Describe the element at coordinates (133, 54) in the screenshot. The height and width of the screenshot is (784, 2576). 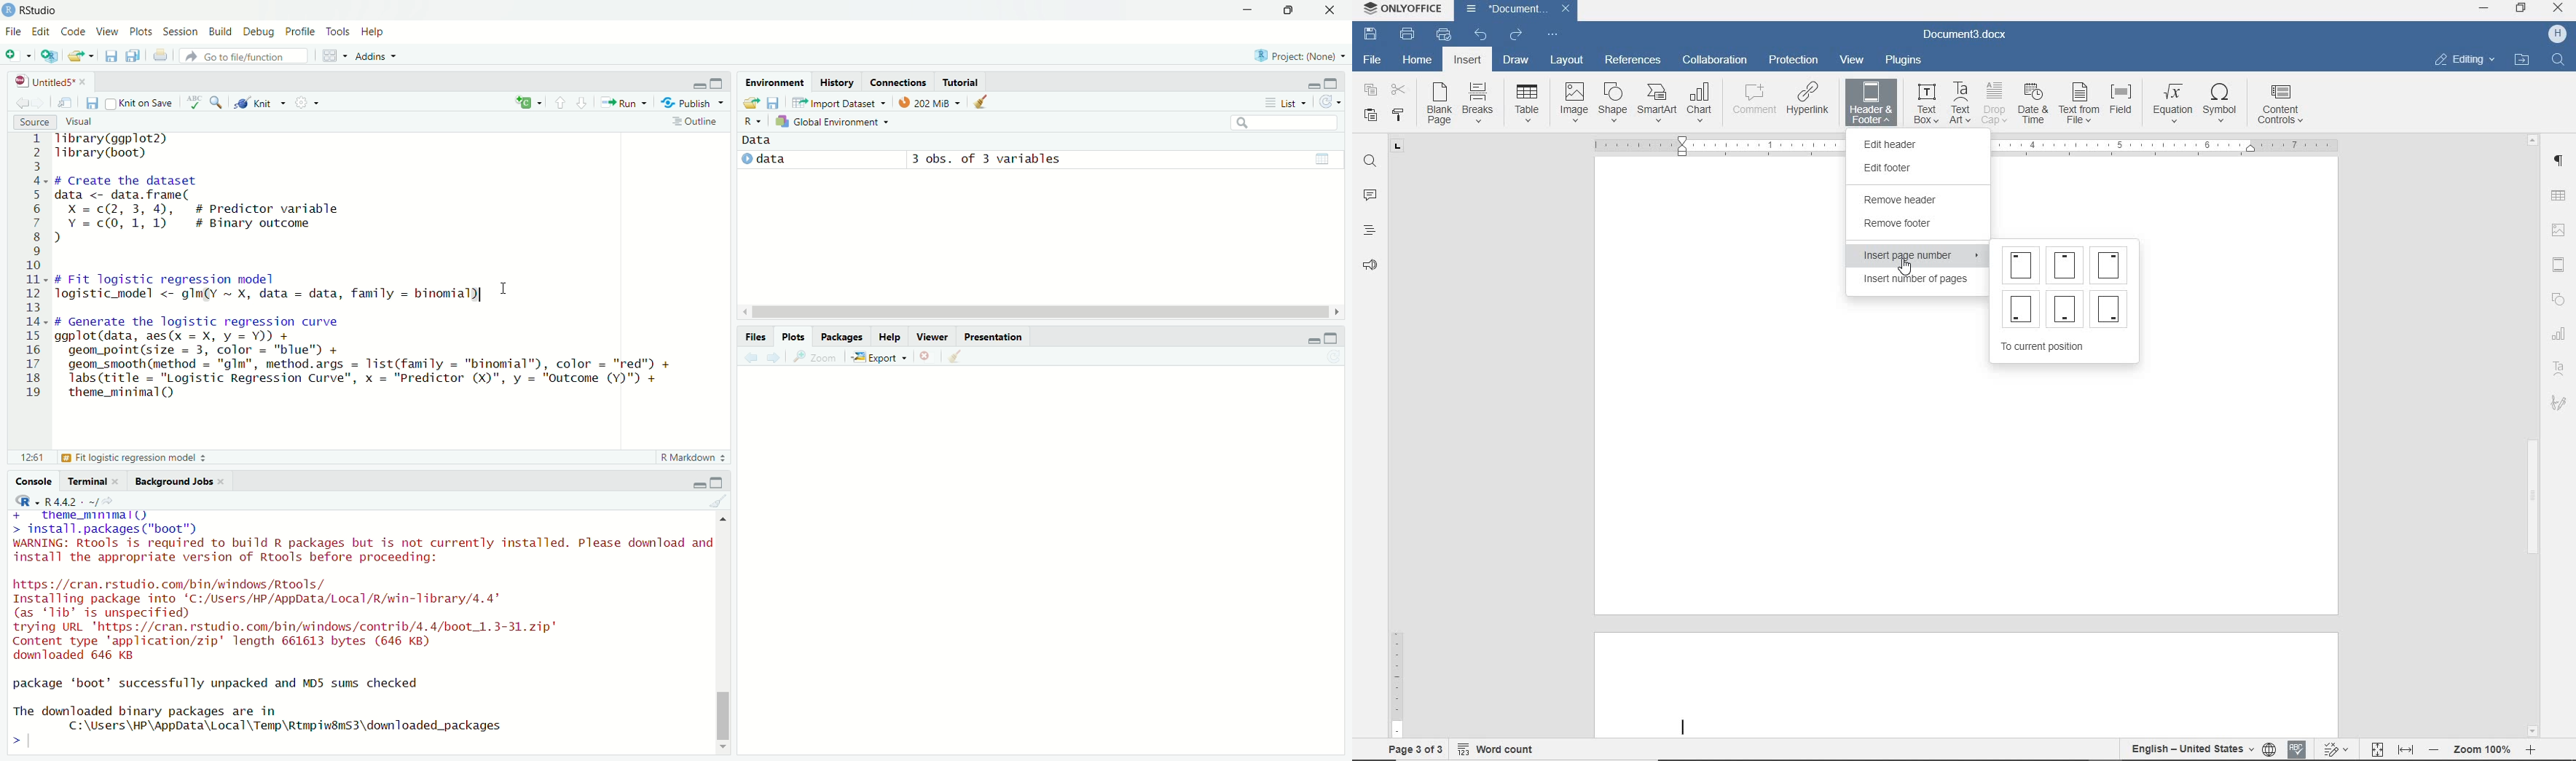
I see `Save all open documents` at that location.